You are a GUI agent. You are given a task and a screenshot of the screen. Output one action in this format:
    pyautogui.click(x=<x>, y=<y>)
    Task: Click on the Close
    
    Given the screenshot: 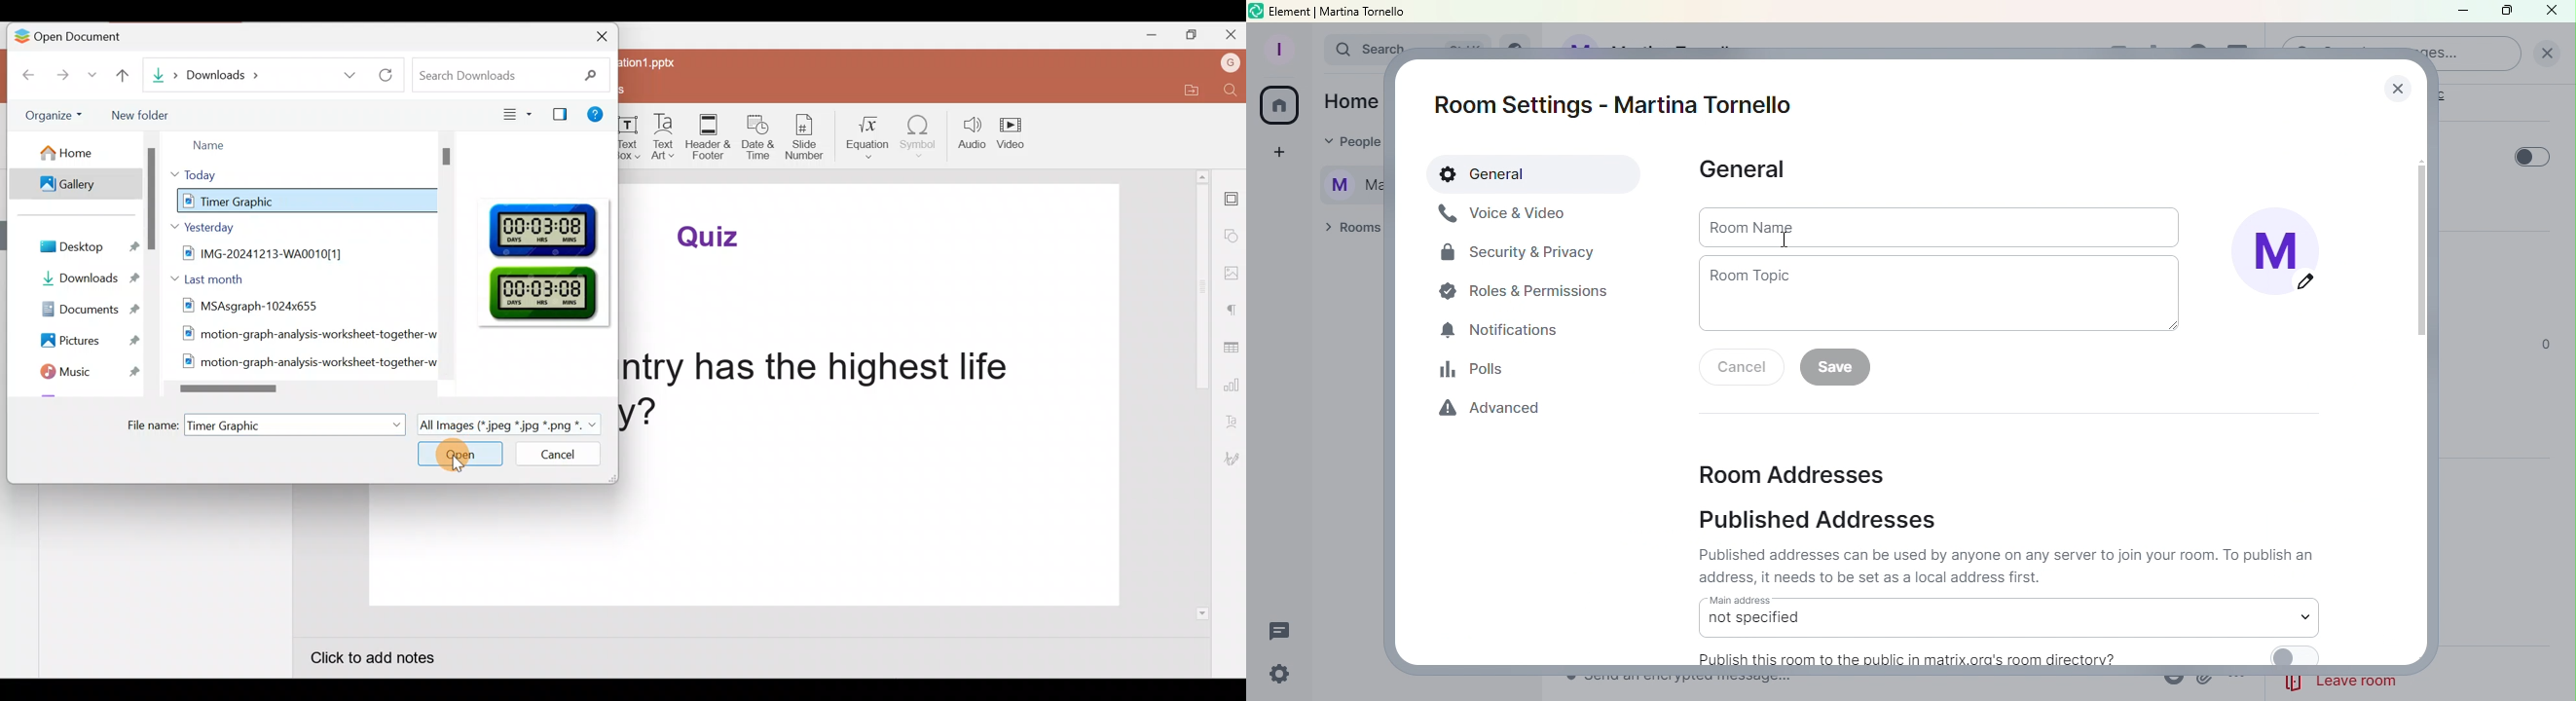 What is the action you would take?
    pyautogui.click(x=2557, y=12)
    